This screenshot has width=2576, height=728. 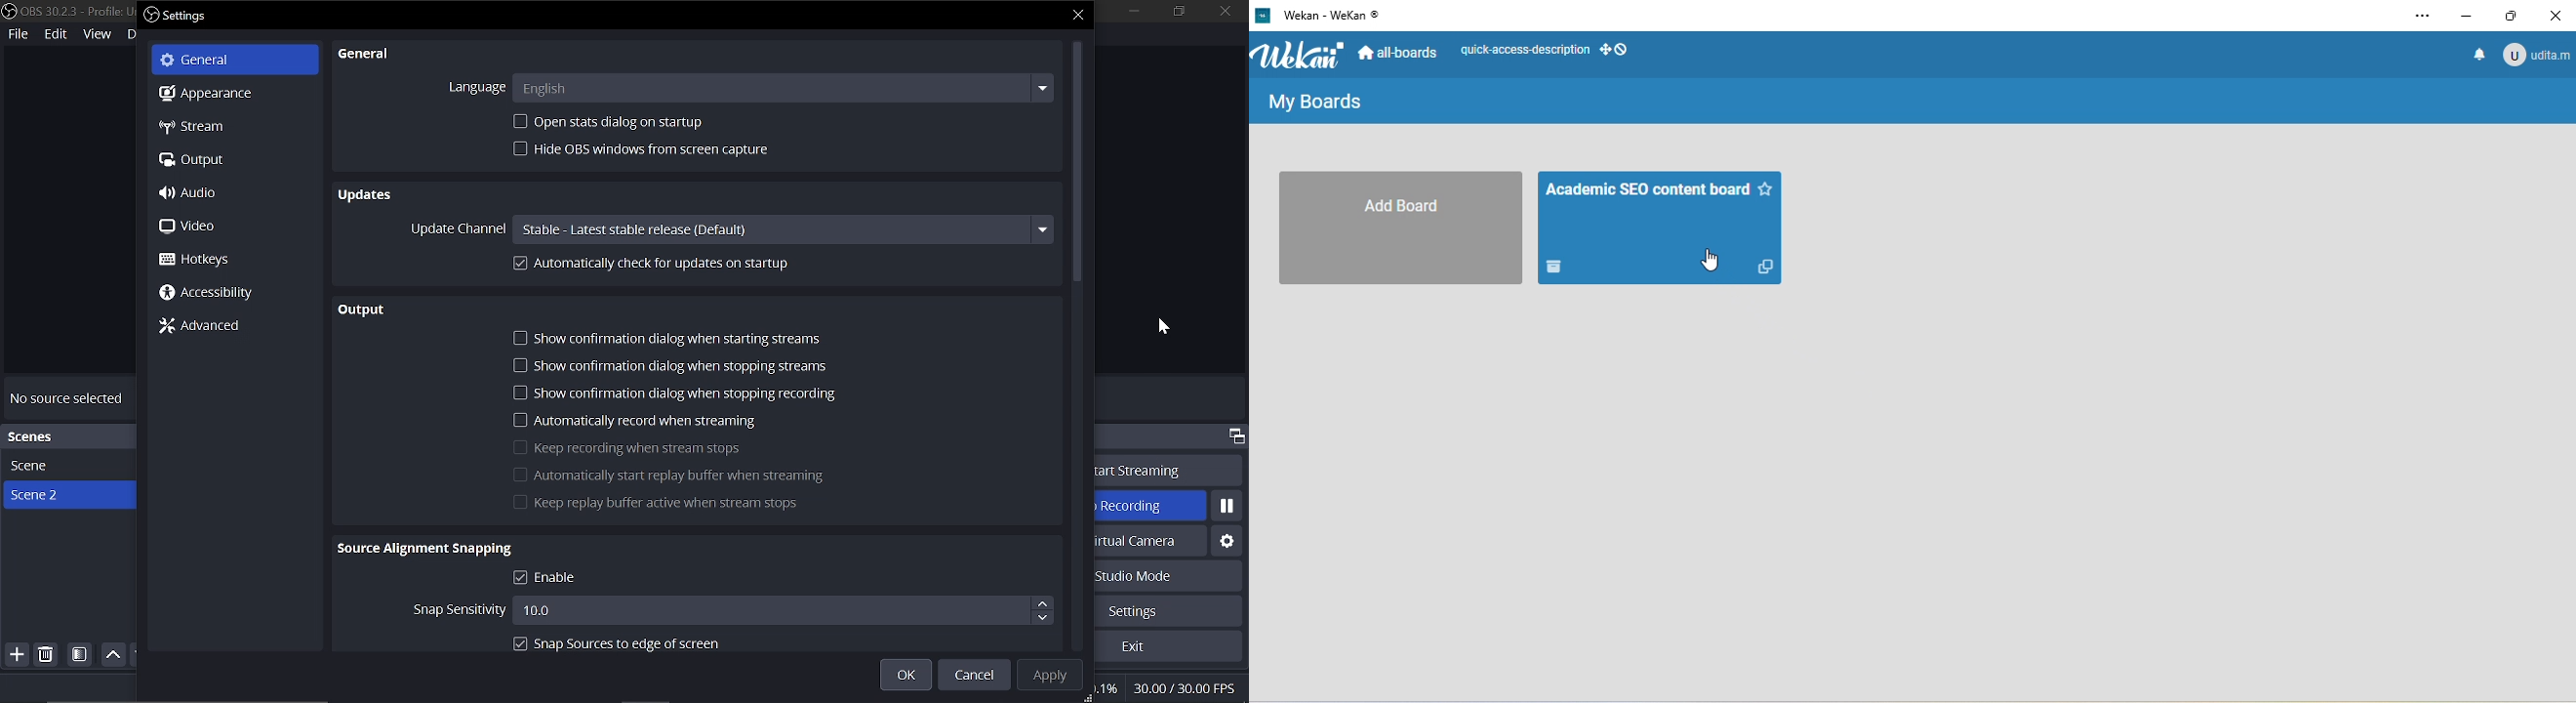 What do you see at coordinates (1216, 13) in the screenshot?
I see `close` at bounding box center [1216, 13].